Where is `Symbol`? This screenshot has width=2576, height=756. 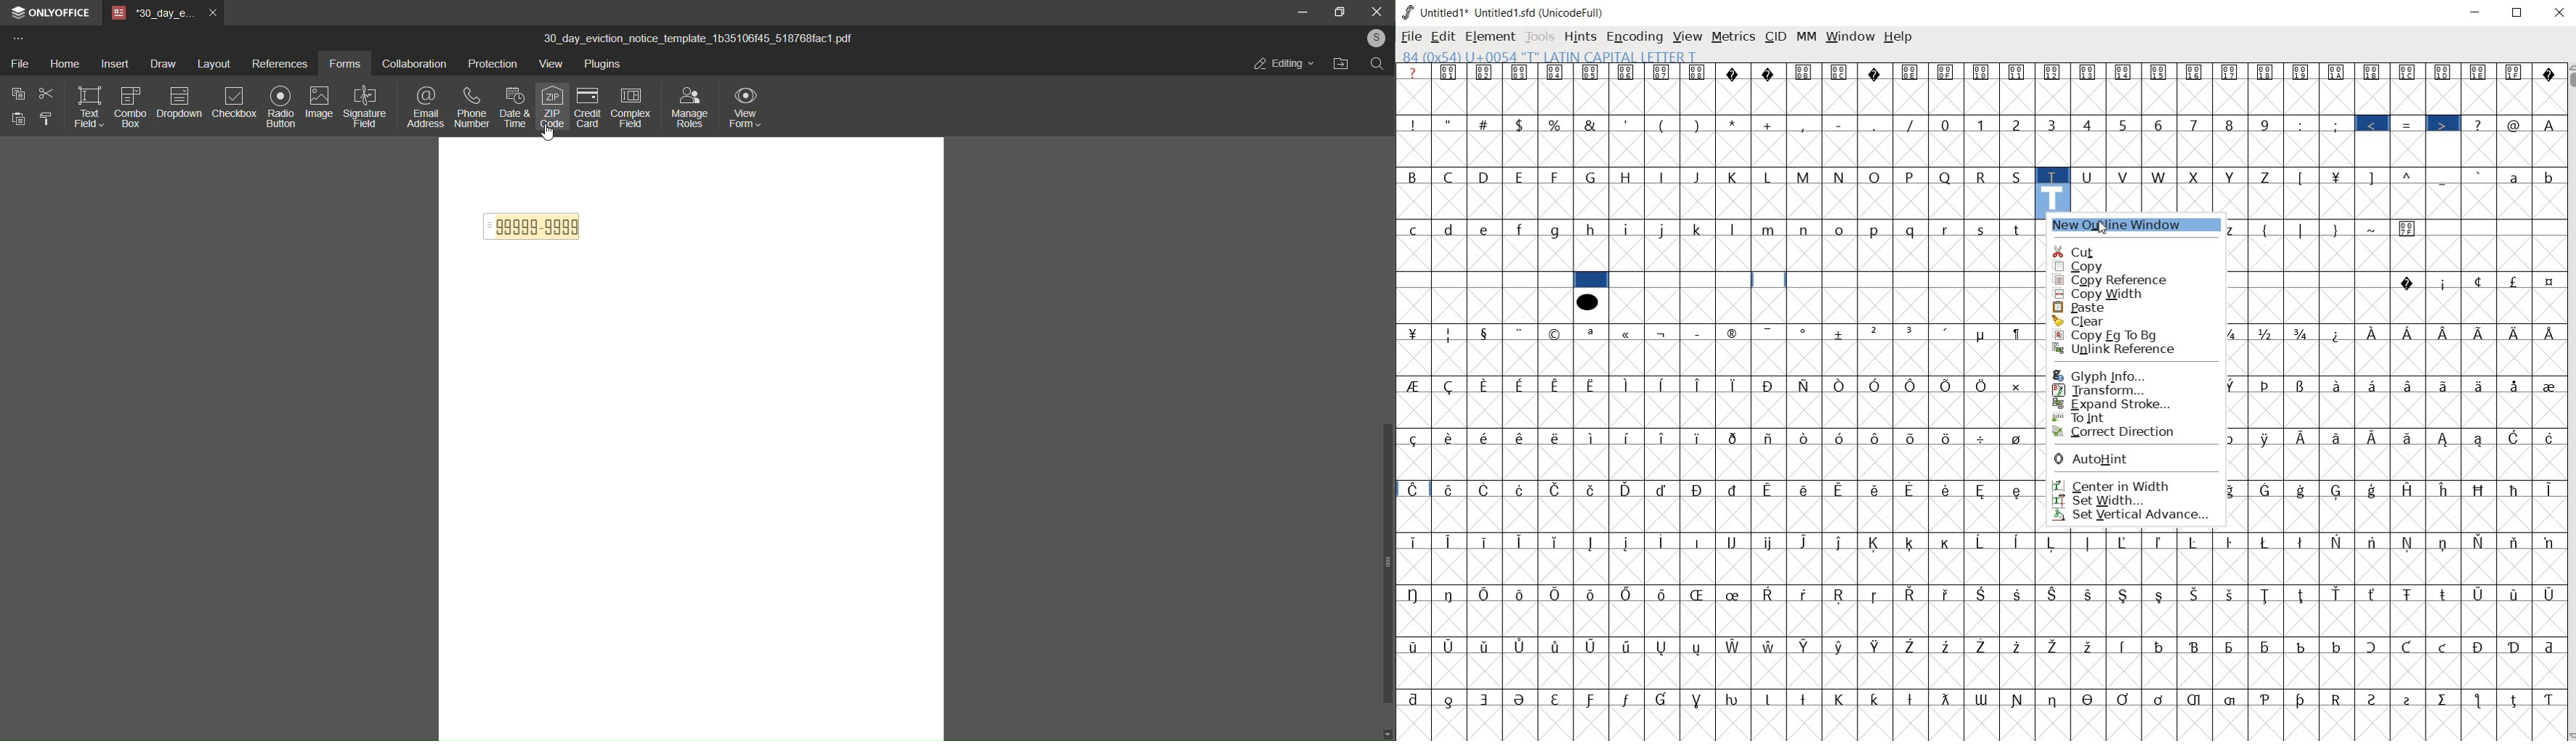 Symbol is located at coordinates (1521, 489).